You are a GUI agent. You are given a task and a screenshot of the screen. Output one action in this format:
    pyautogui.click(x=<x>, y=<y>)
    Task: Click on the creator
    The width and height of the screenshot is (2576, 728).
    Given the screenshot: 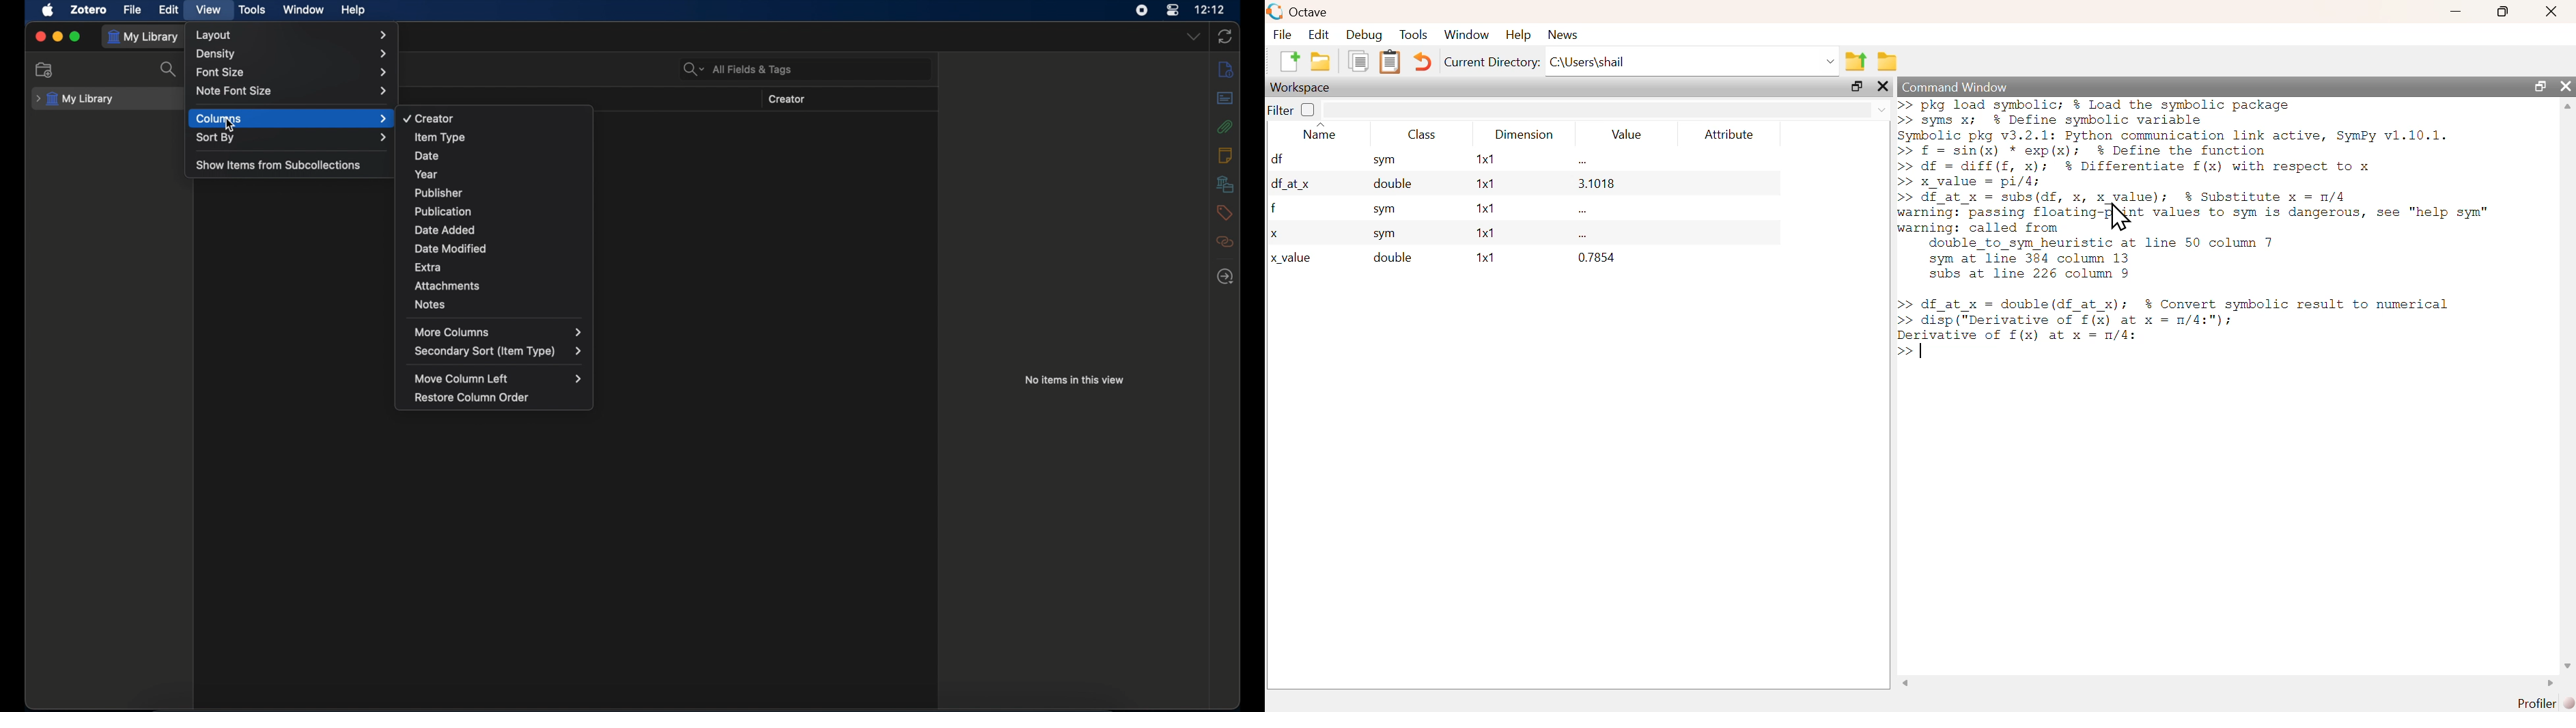 What is the action you would take?
    pyautogui.click(x=428, y=119)
    